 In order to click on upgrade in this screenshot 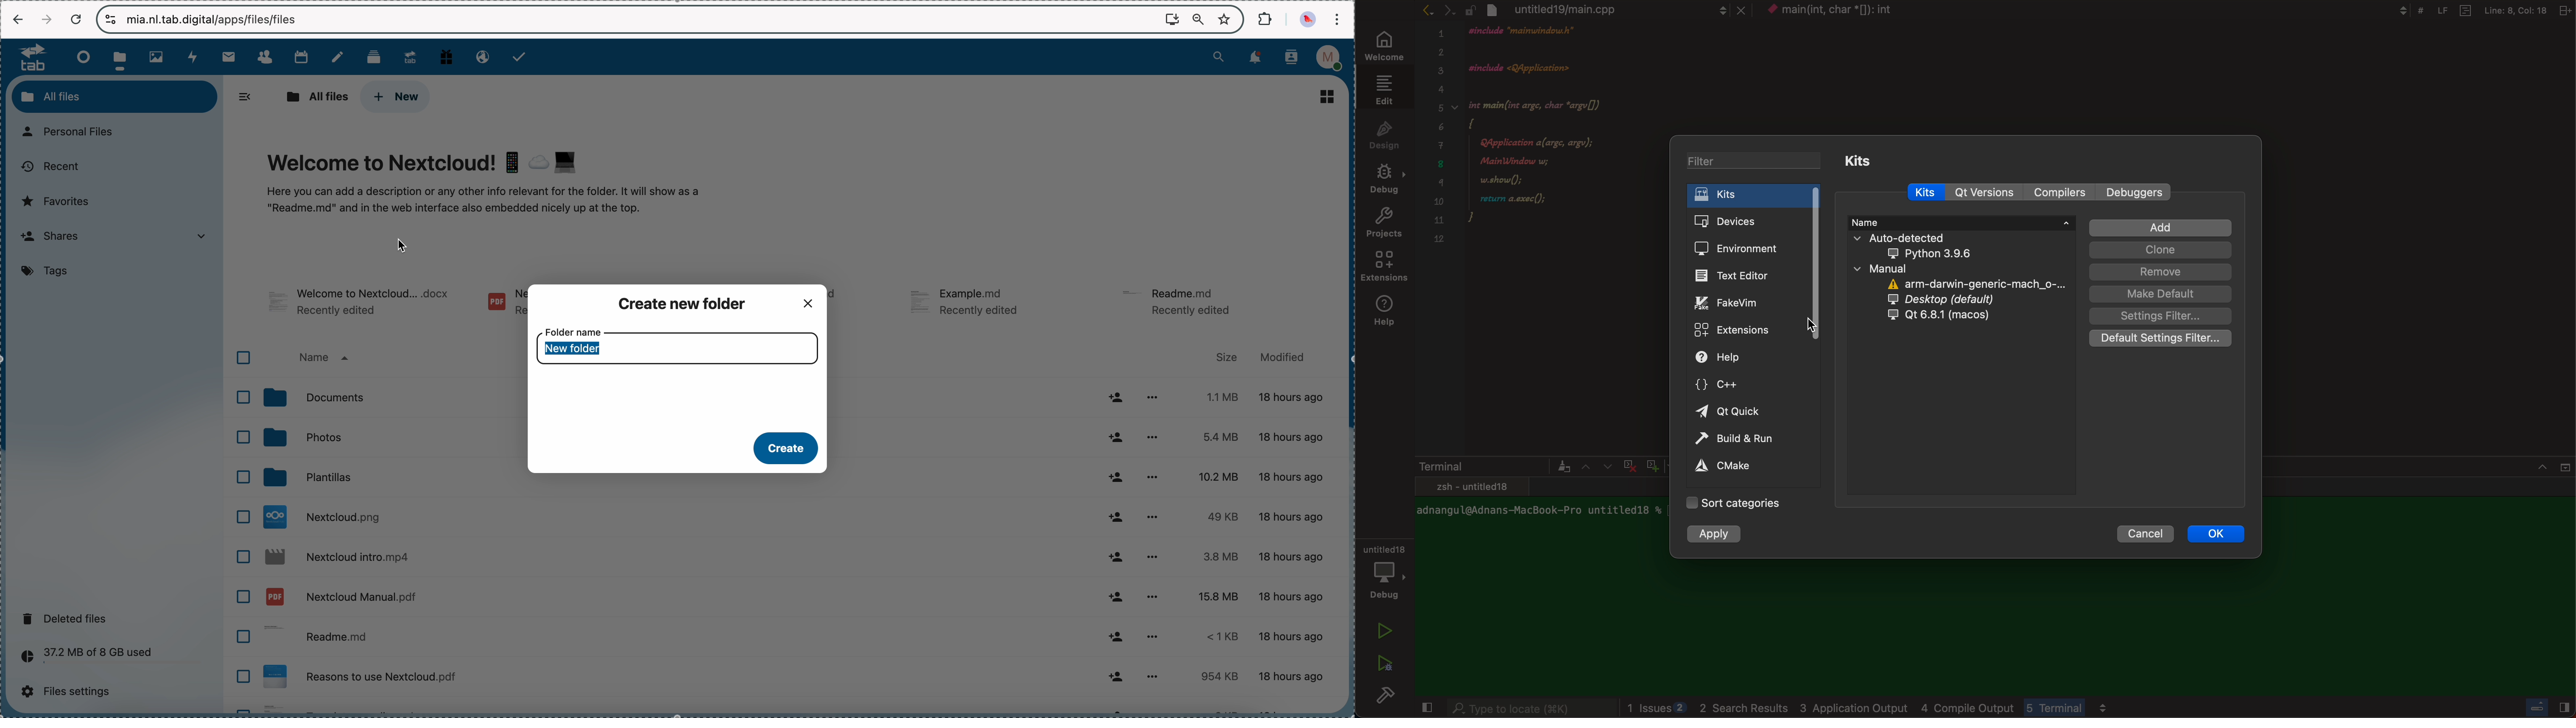, I will do `click(410, 56)`.